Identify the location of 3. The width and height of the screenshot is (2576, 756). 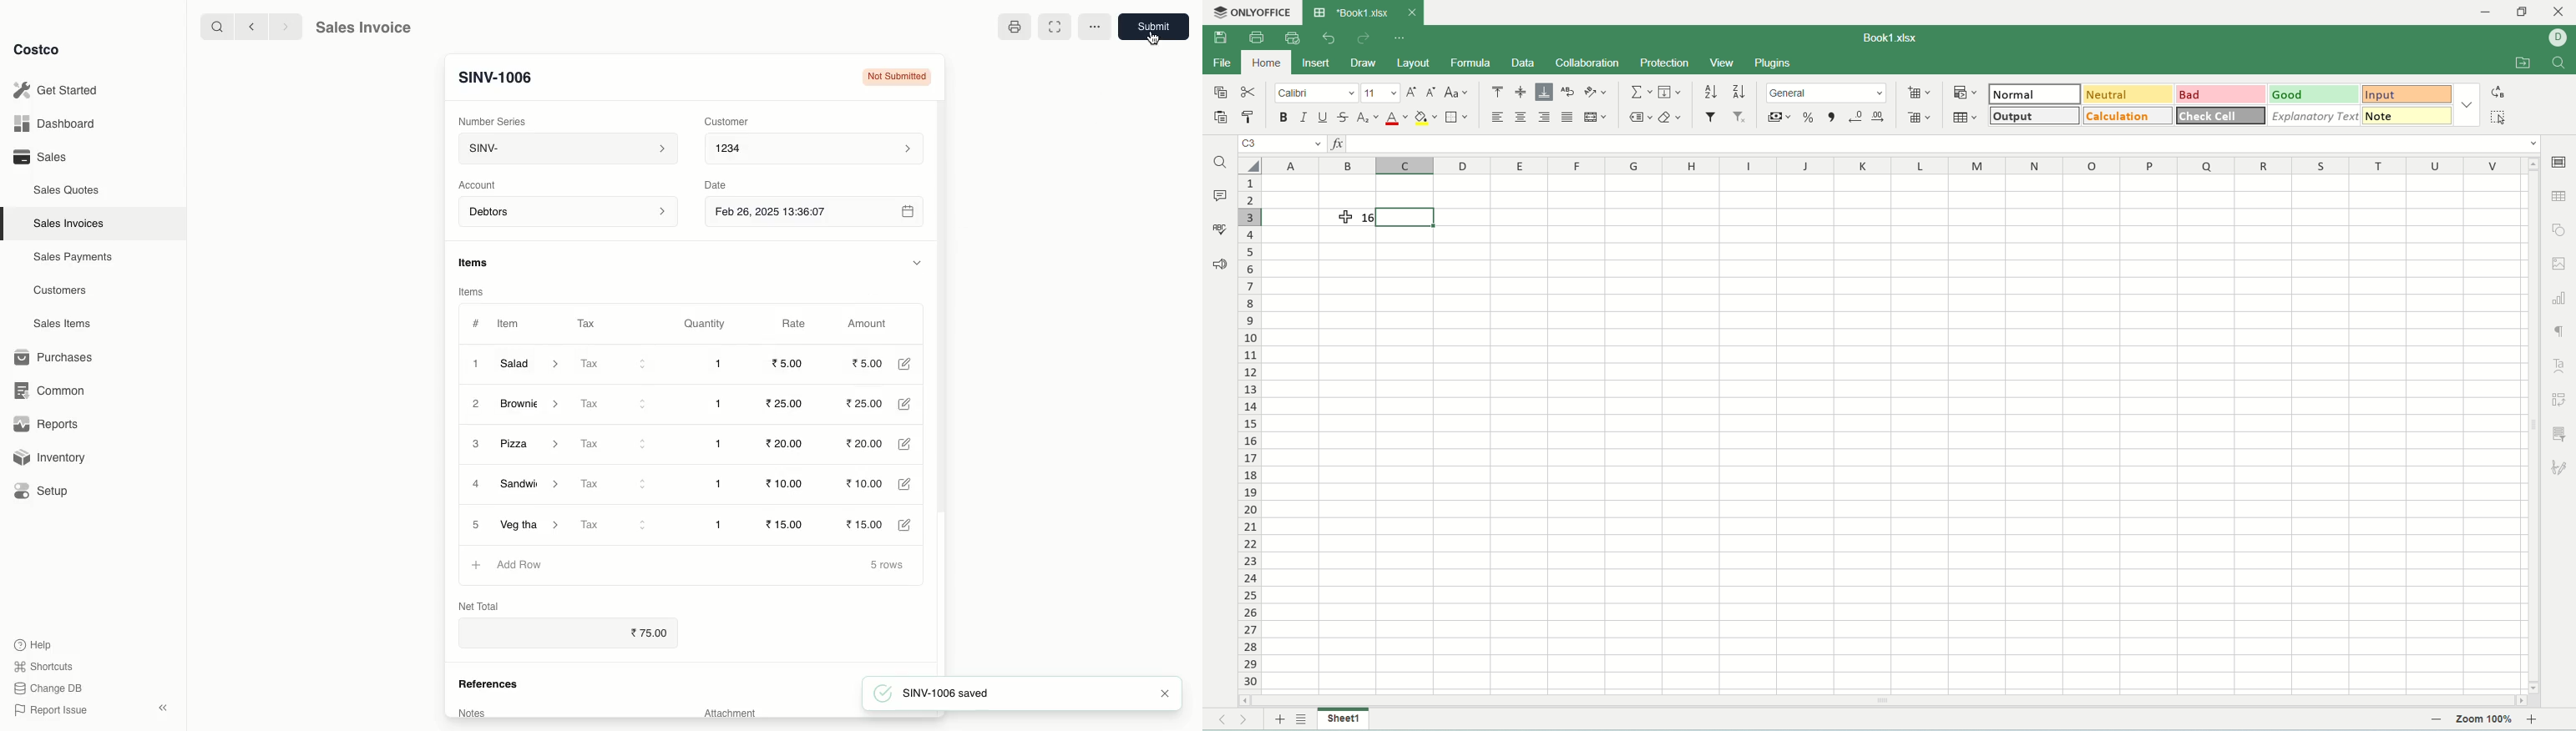
(477, 444).